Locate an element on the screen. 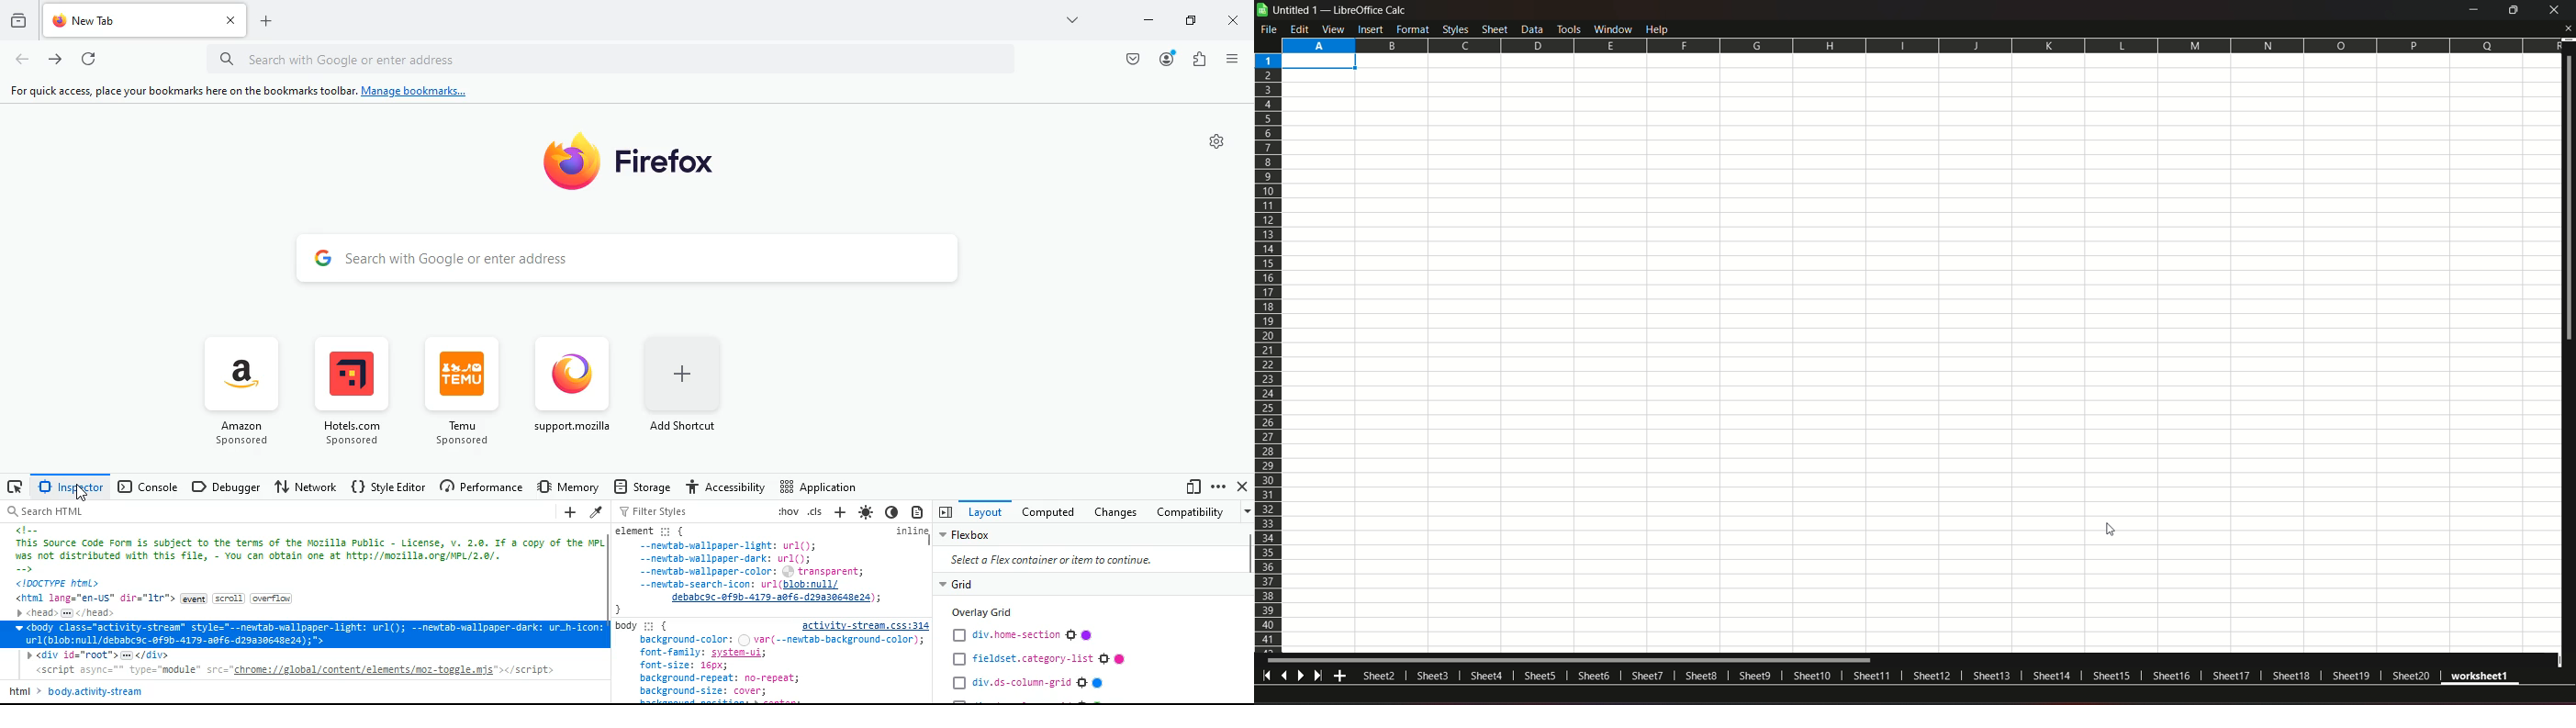 This screenshot has height=728, width=2576. firefox is located at coordinates (657, 172).